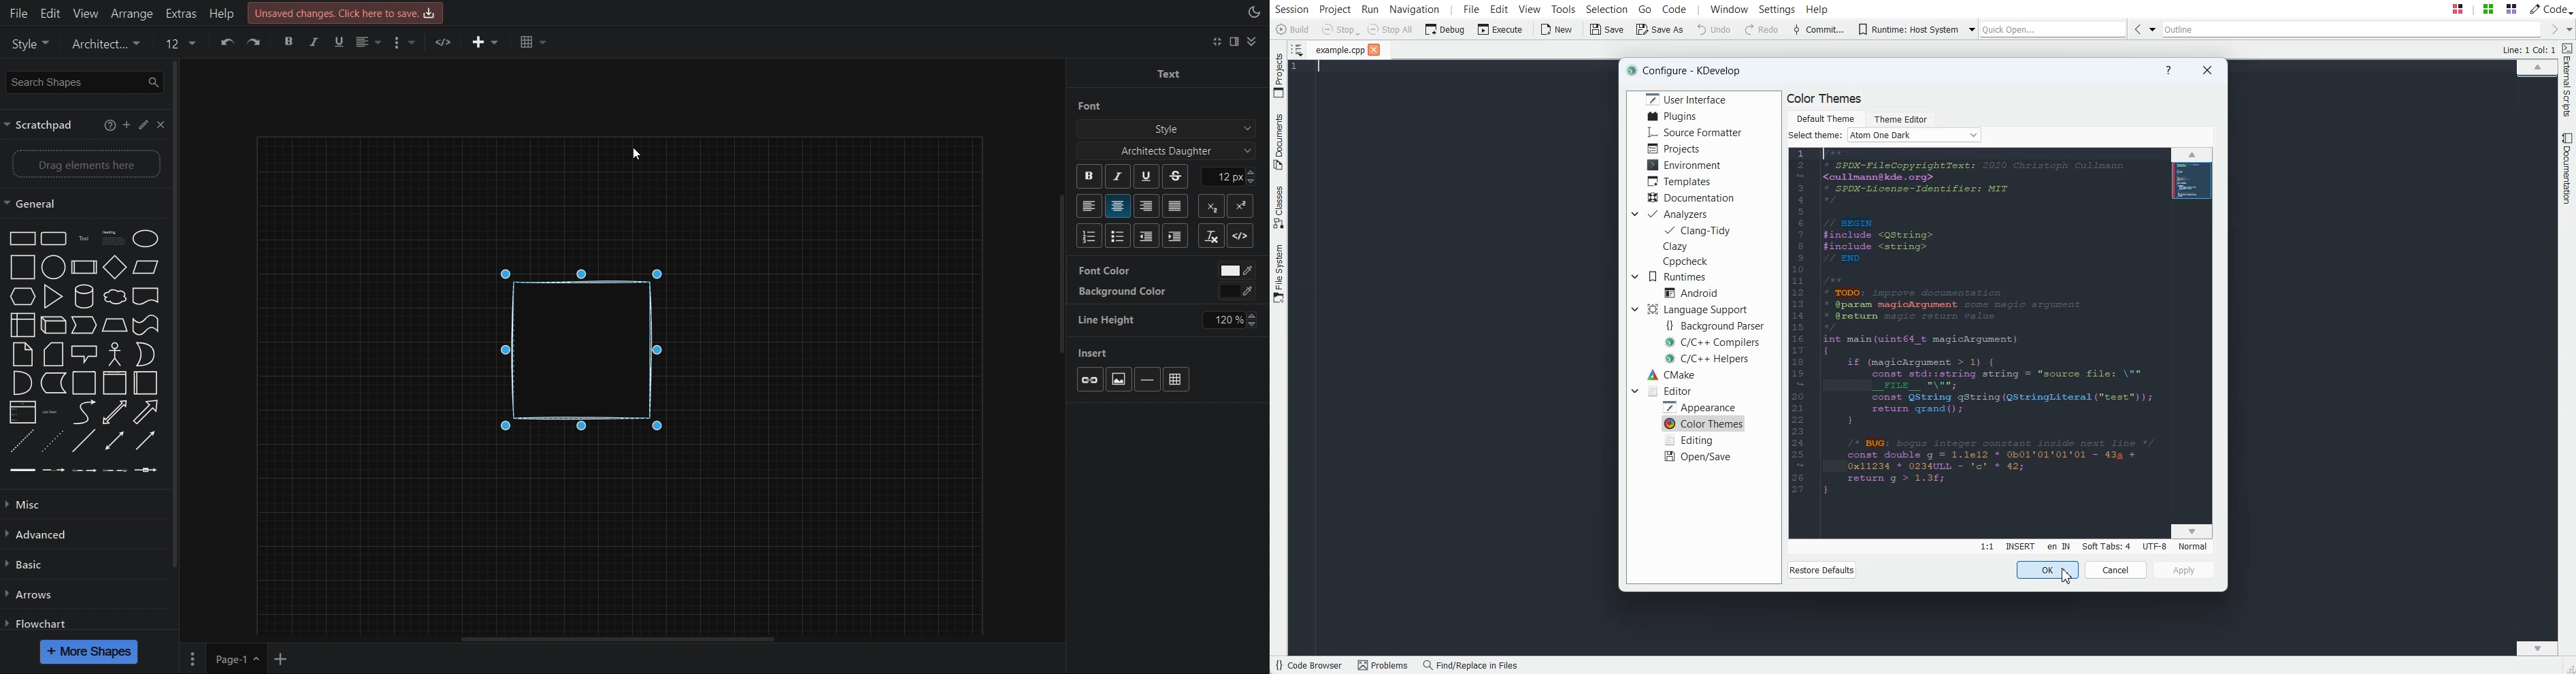  What do you see at coordinates (1089, 383) in the screenshot?
I see `Add` at bounding box center [1089, 383].